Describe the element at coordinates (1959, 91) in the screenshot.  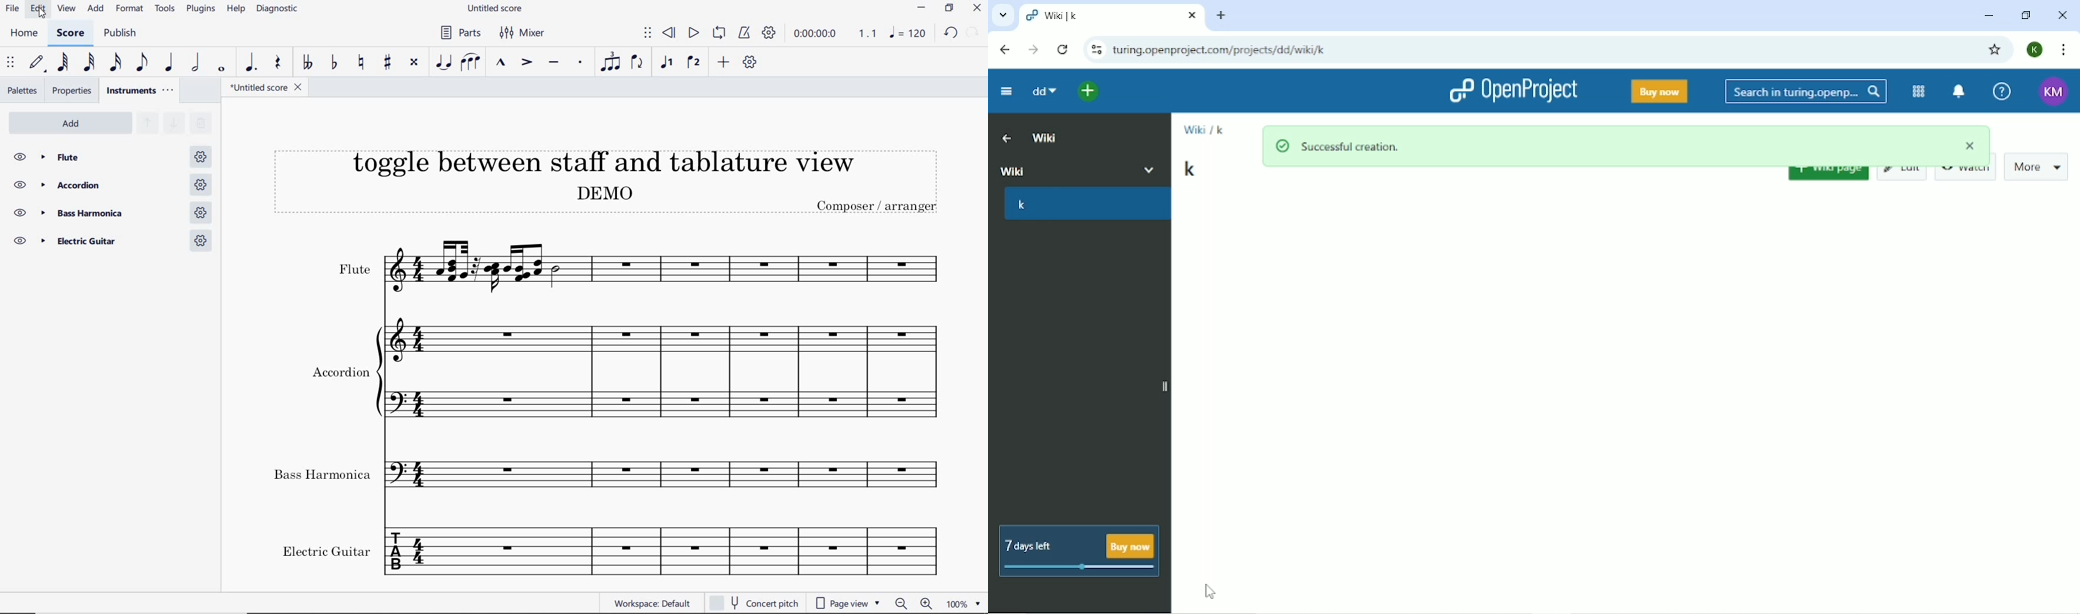
I see `To notification center` at that location.